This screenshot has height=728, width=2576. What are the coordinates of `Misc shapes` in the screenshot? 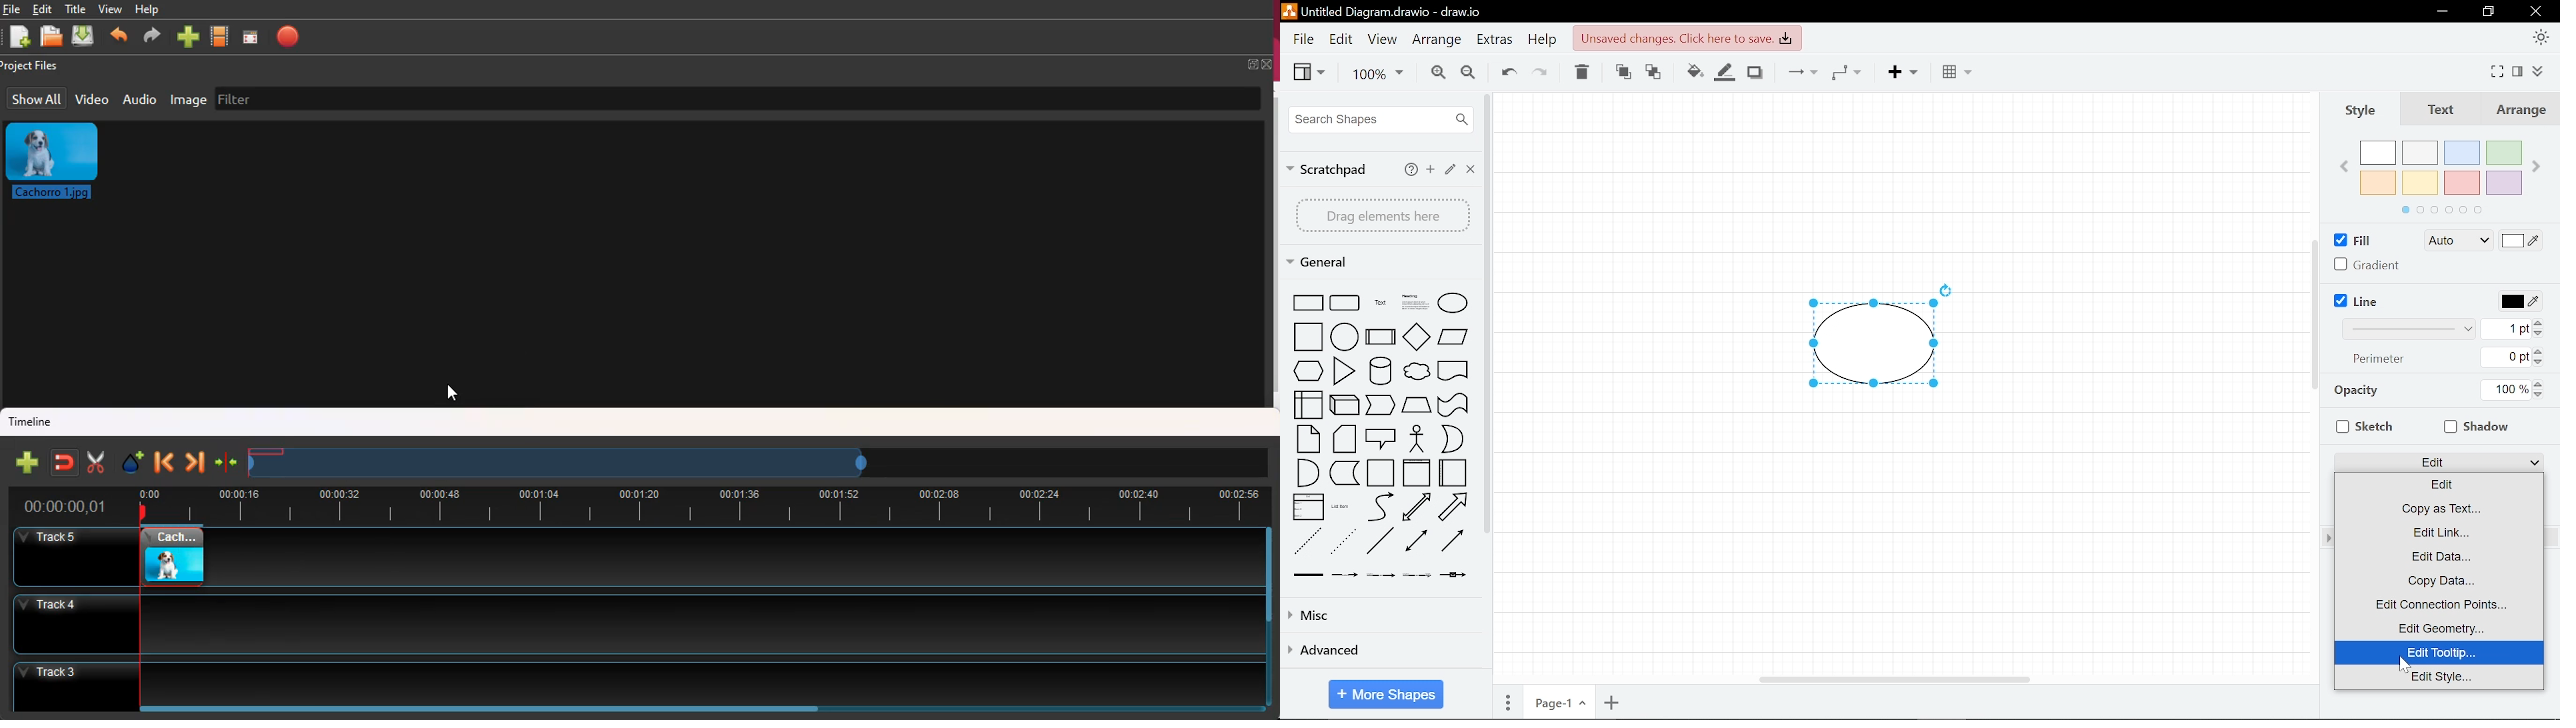 It's located at (1382, 615).